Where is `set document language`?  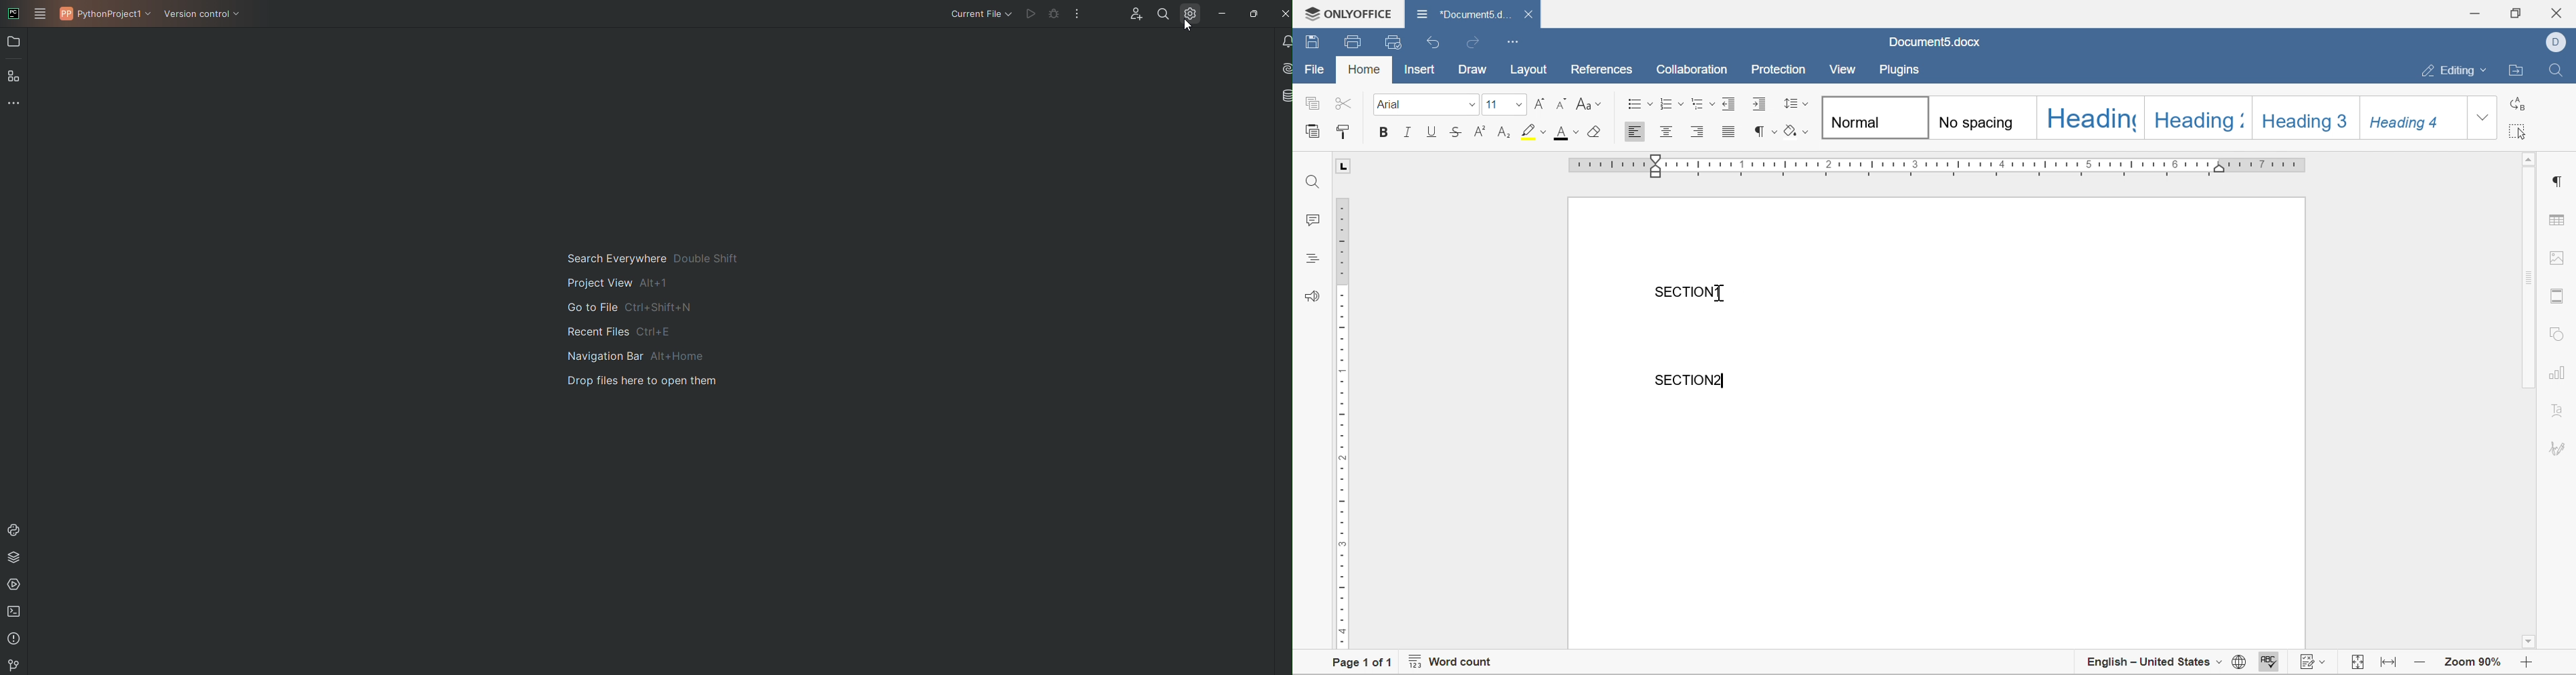
set document language is located at coordinates (2239, 665).